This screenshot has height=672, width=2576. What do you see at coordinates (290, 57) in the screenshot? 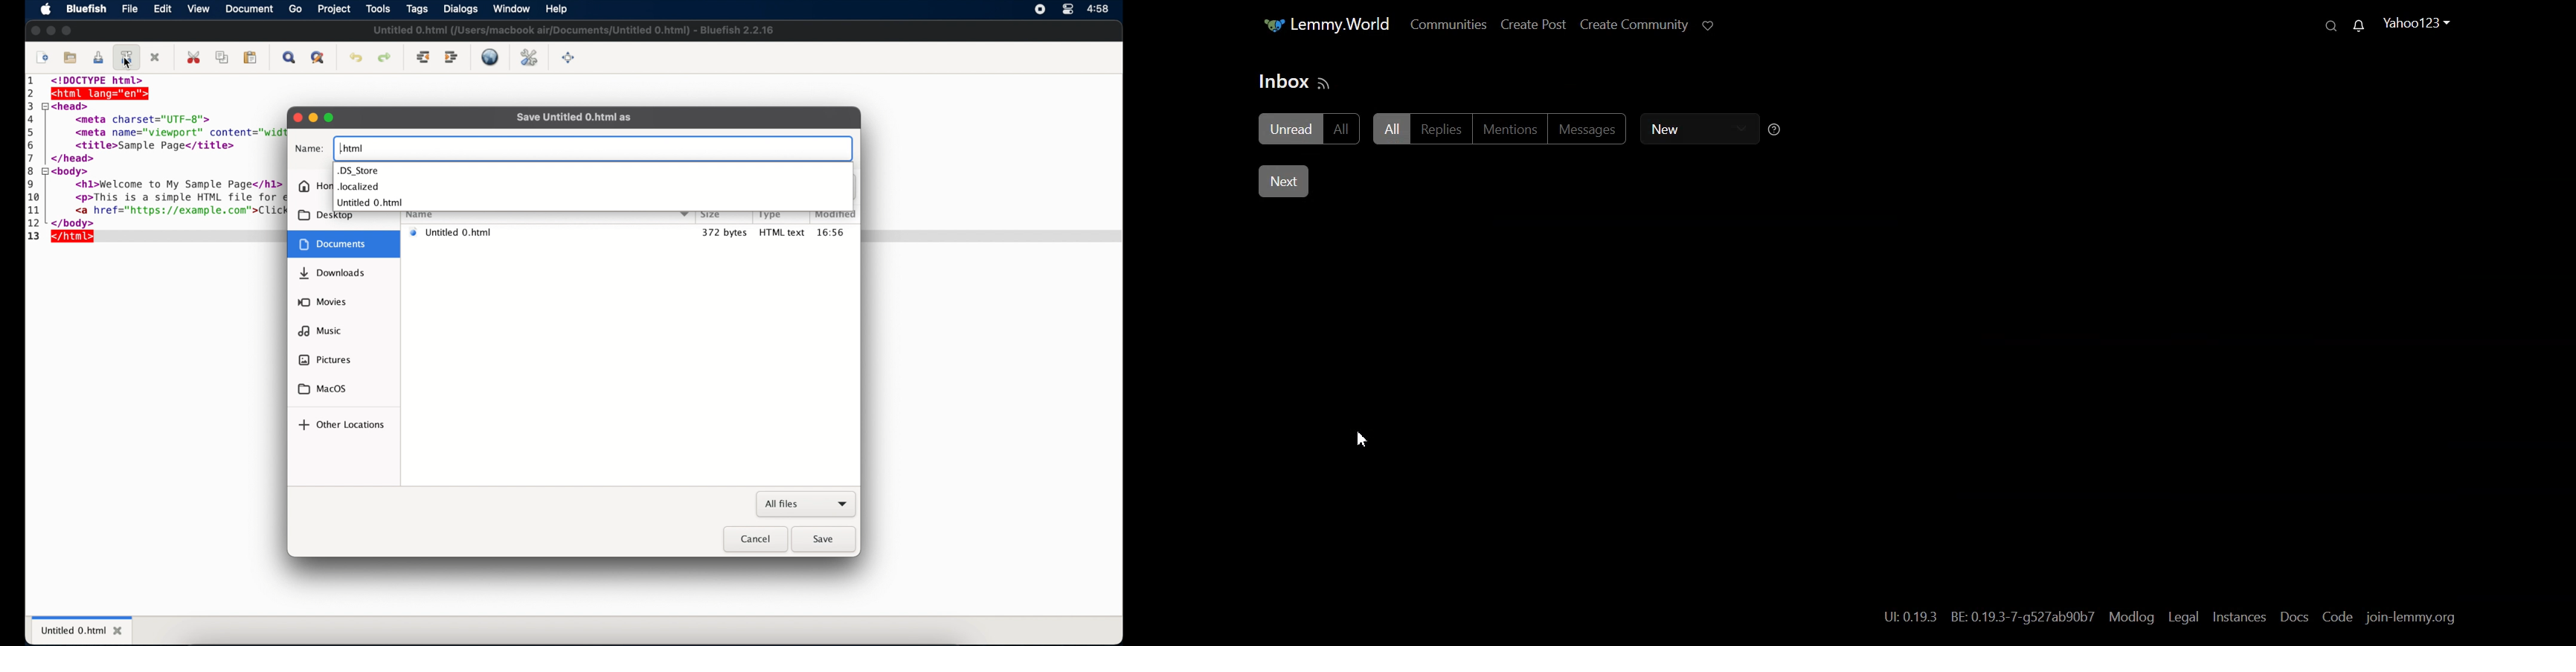
I see `show find bar` at bounding box center [290, 57].